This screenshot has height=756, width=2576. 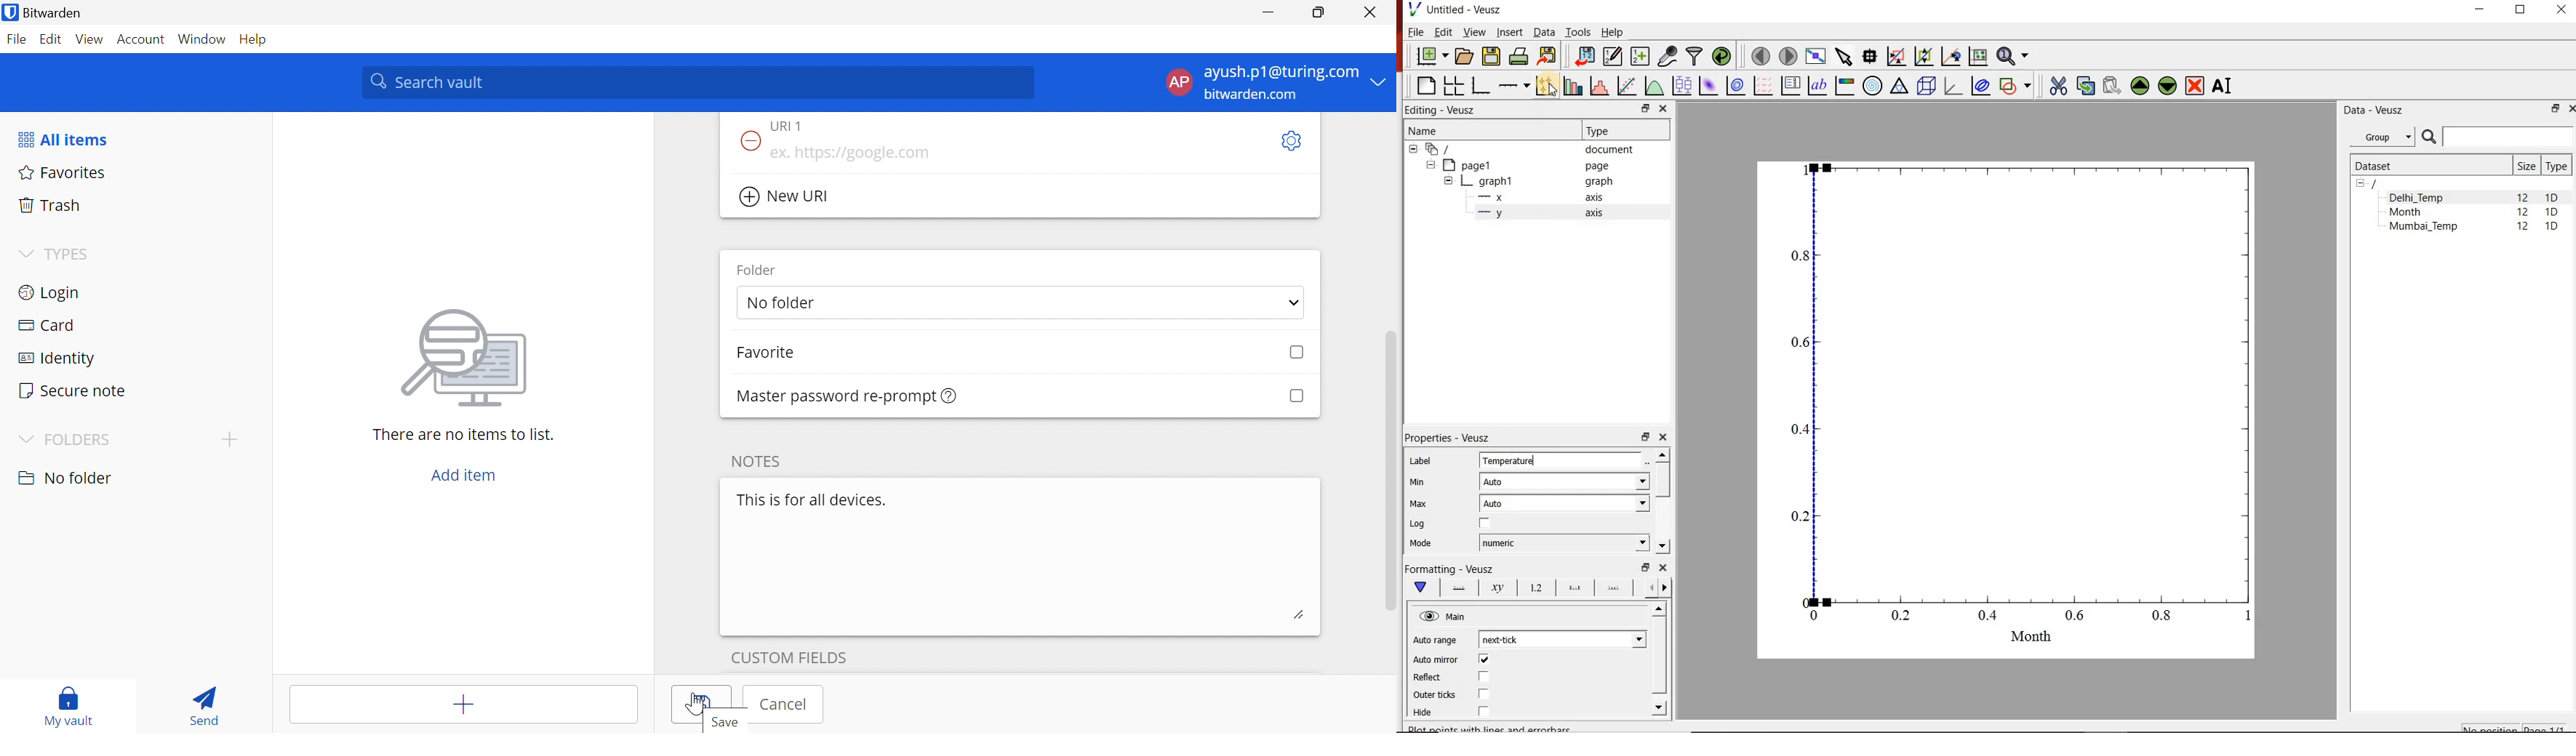 I want to click on CLOSE, so click(x=2570, y=109).